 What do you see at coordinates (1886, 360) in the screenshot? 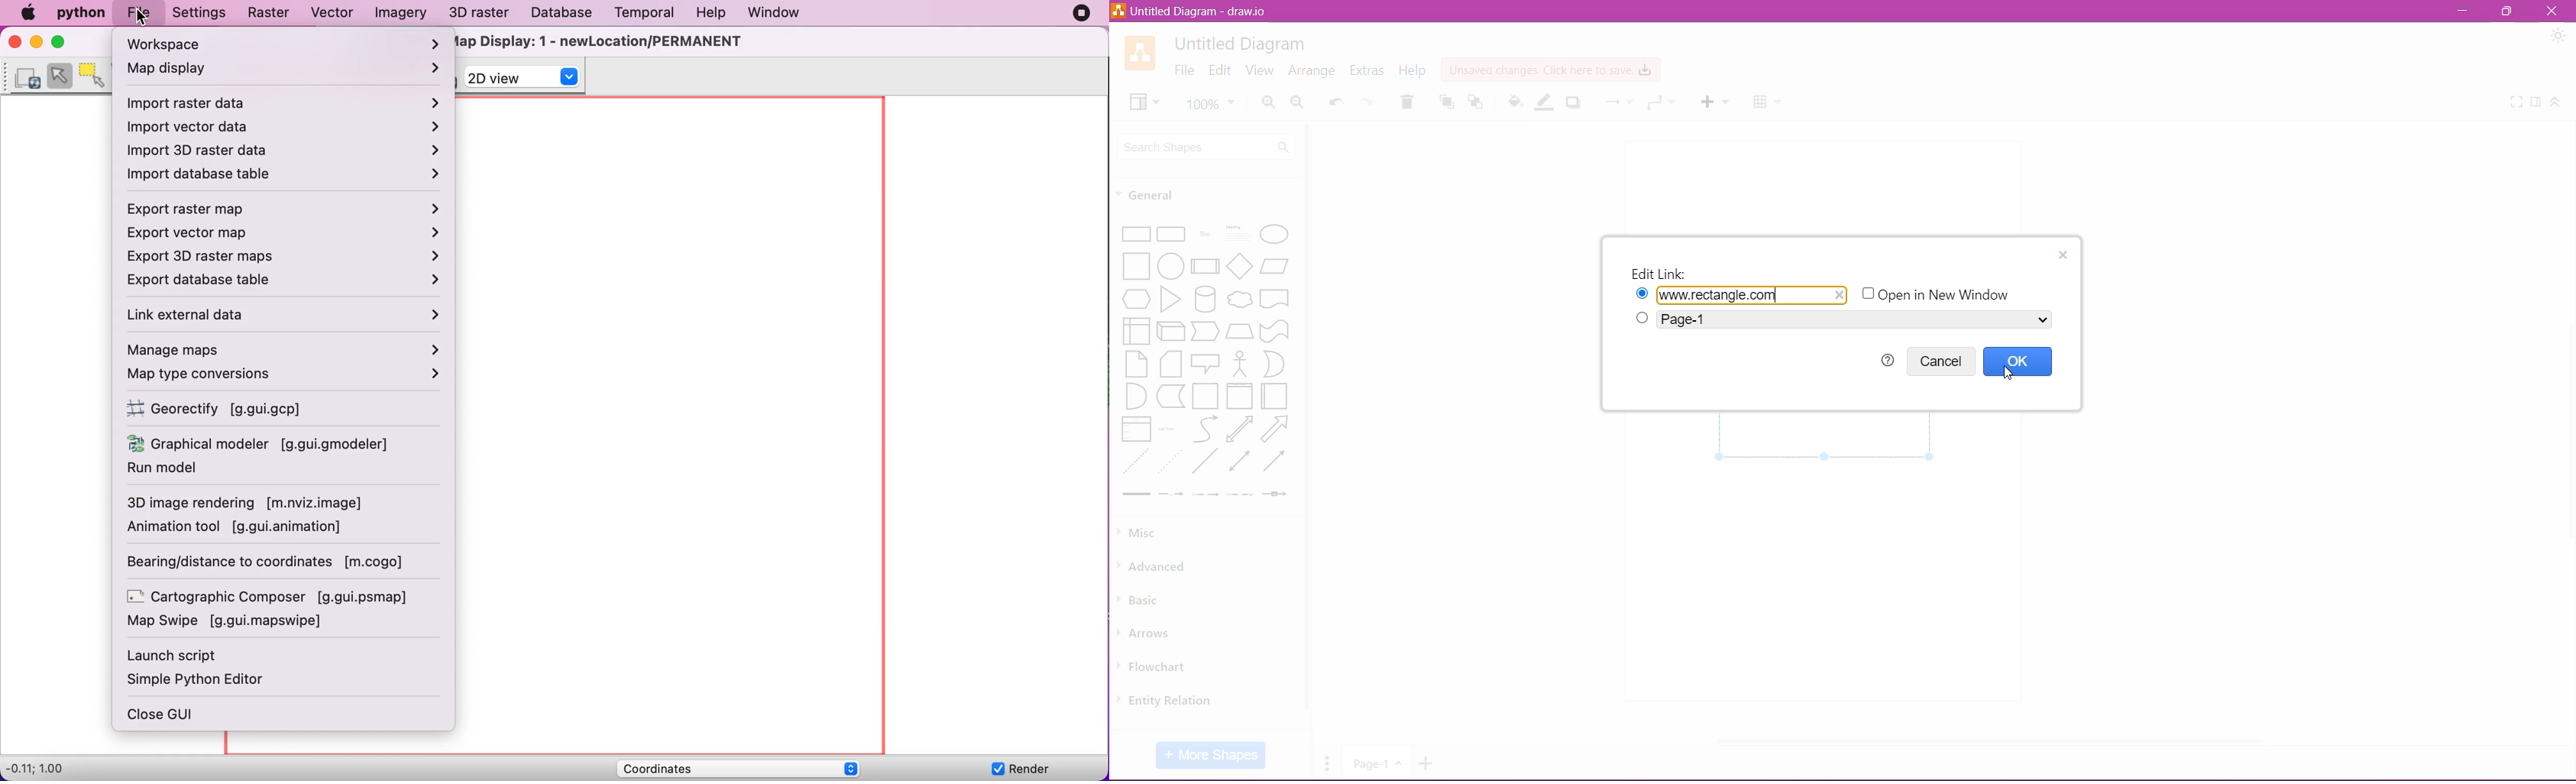
I see `help` at bounding box center [1886, 360].